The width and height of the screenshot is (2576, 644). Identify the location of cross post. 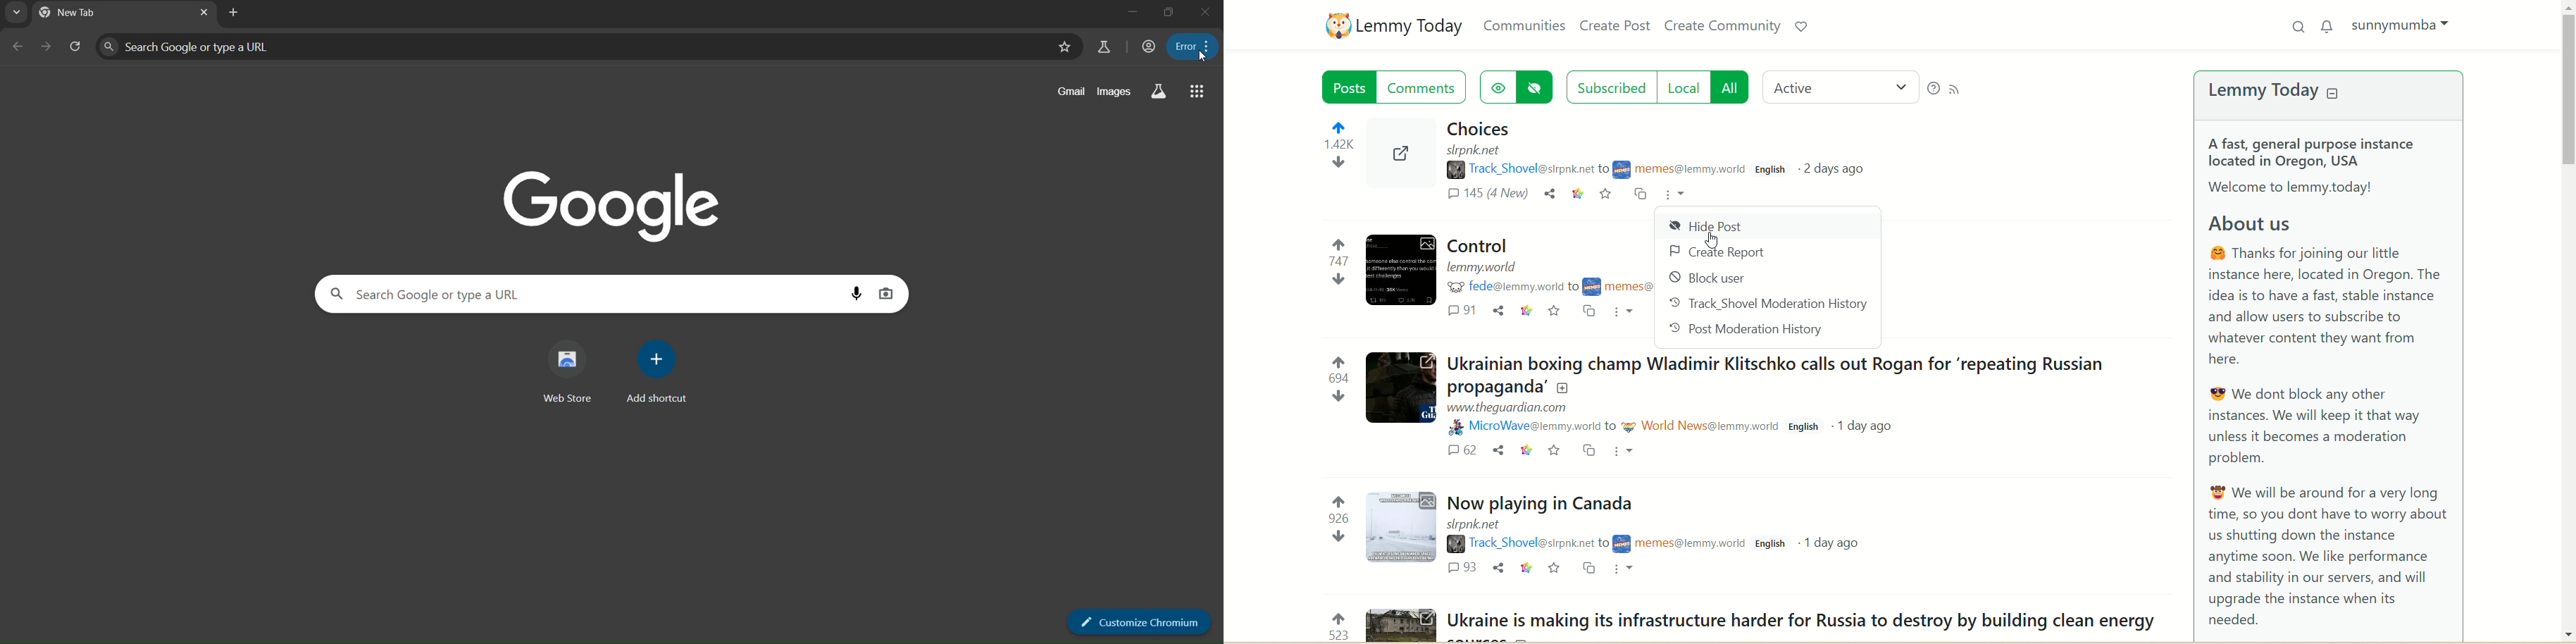
(1589, 311).